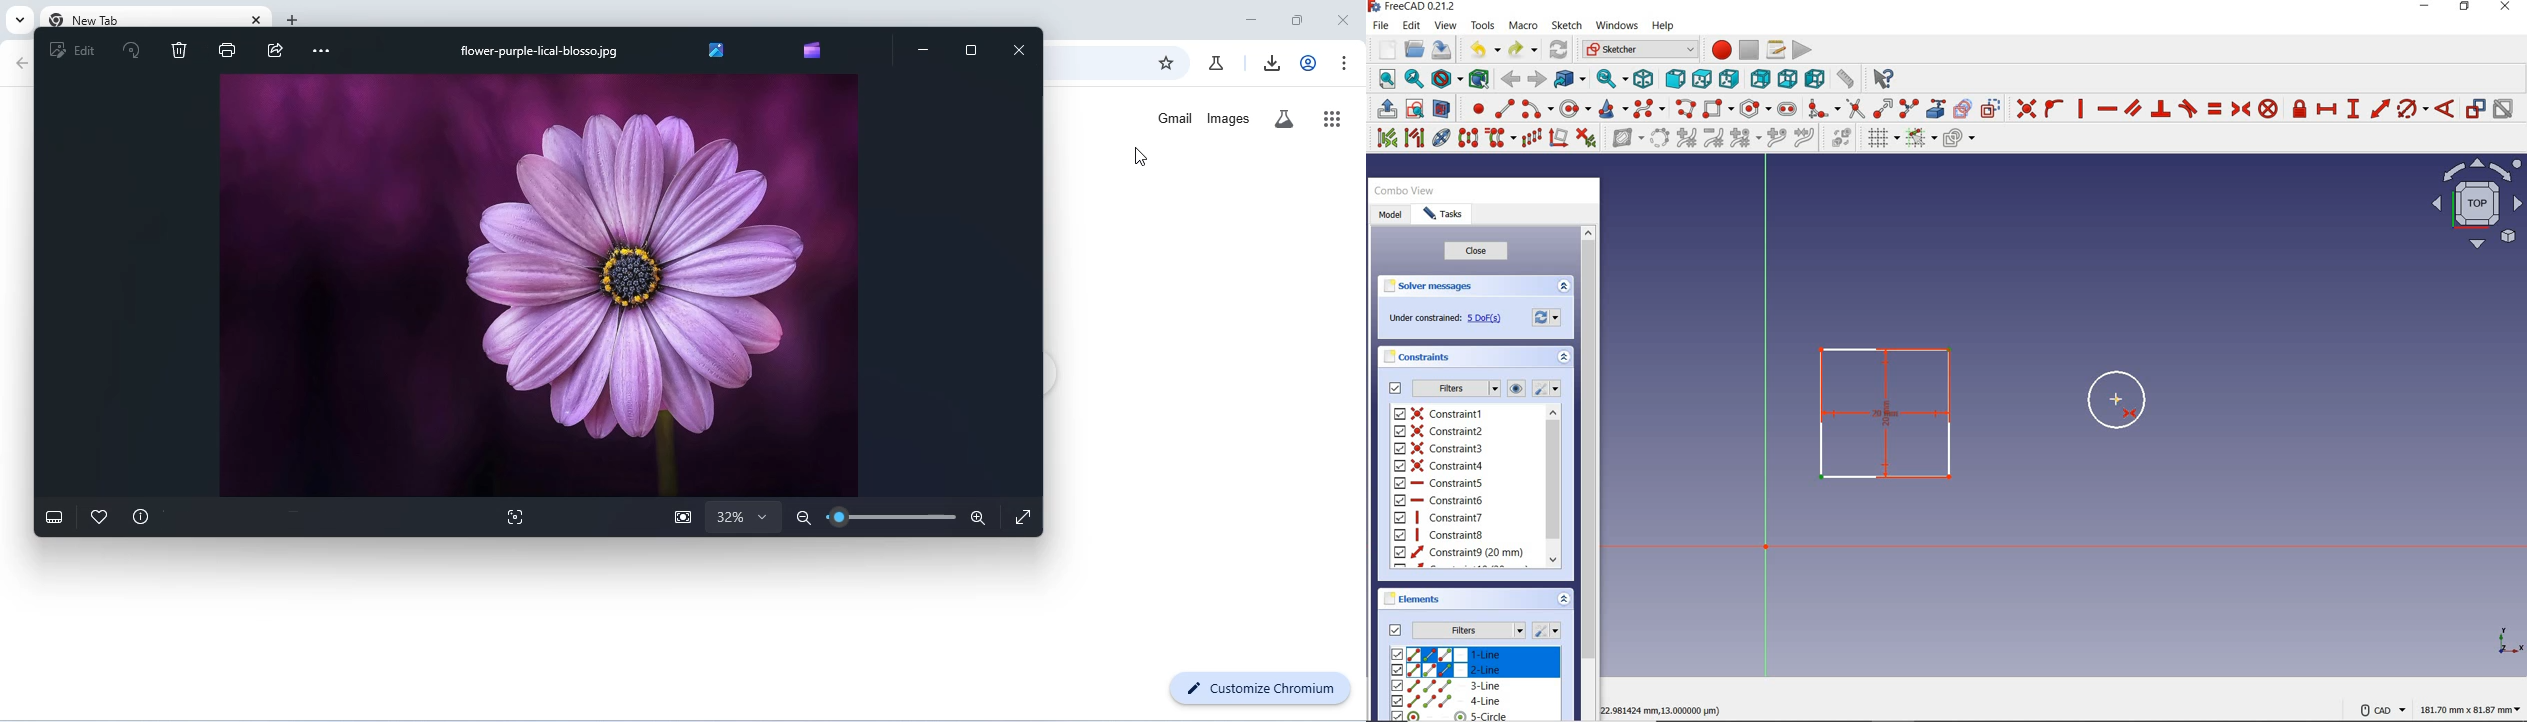 This screenshot has width=2548, height=728. What do you see at coordinates (1923, 138) in the screenshot?
I see `toggle snap` at bounding box center [1923, 138].